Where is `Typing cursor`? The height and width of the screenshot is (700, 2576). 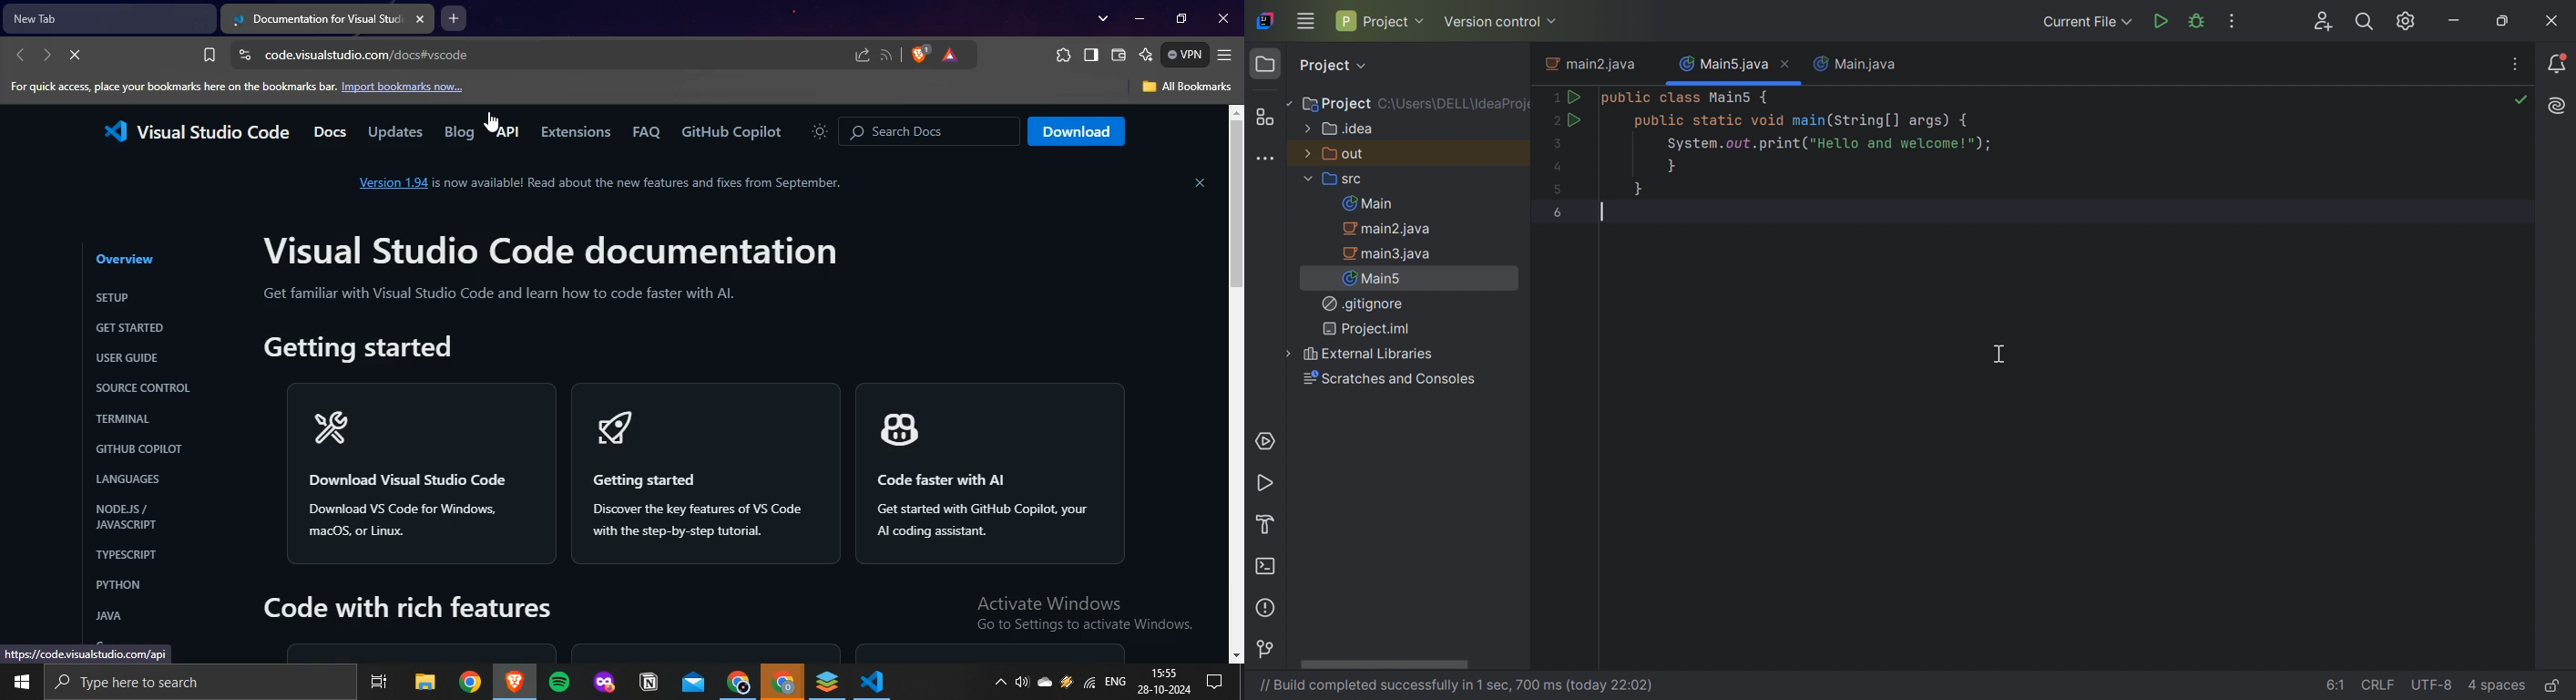 Typing cursor is located at coordinates (1603, 212).